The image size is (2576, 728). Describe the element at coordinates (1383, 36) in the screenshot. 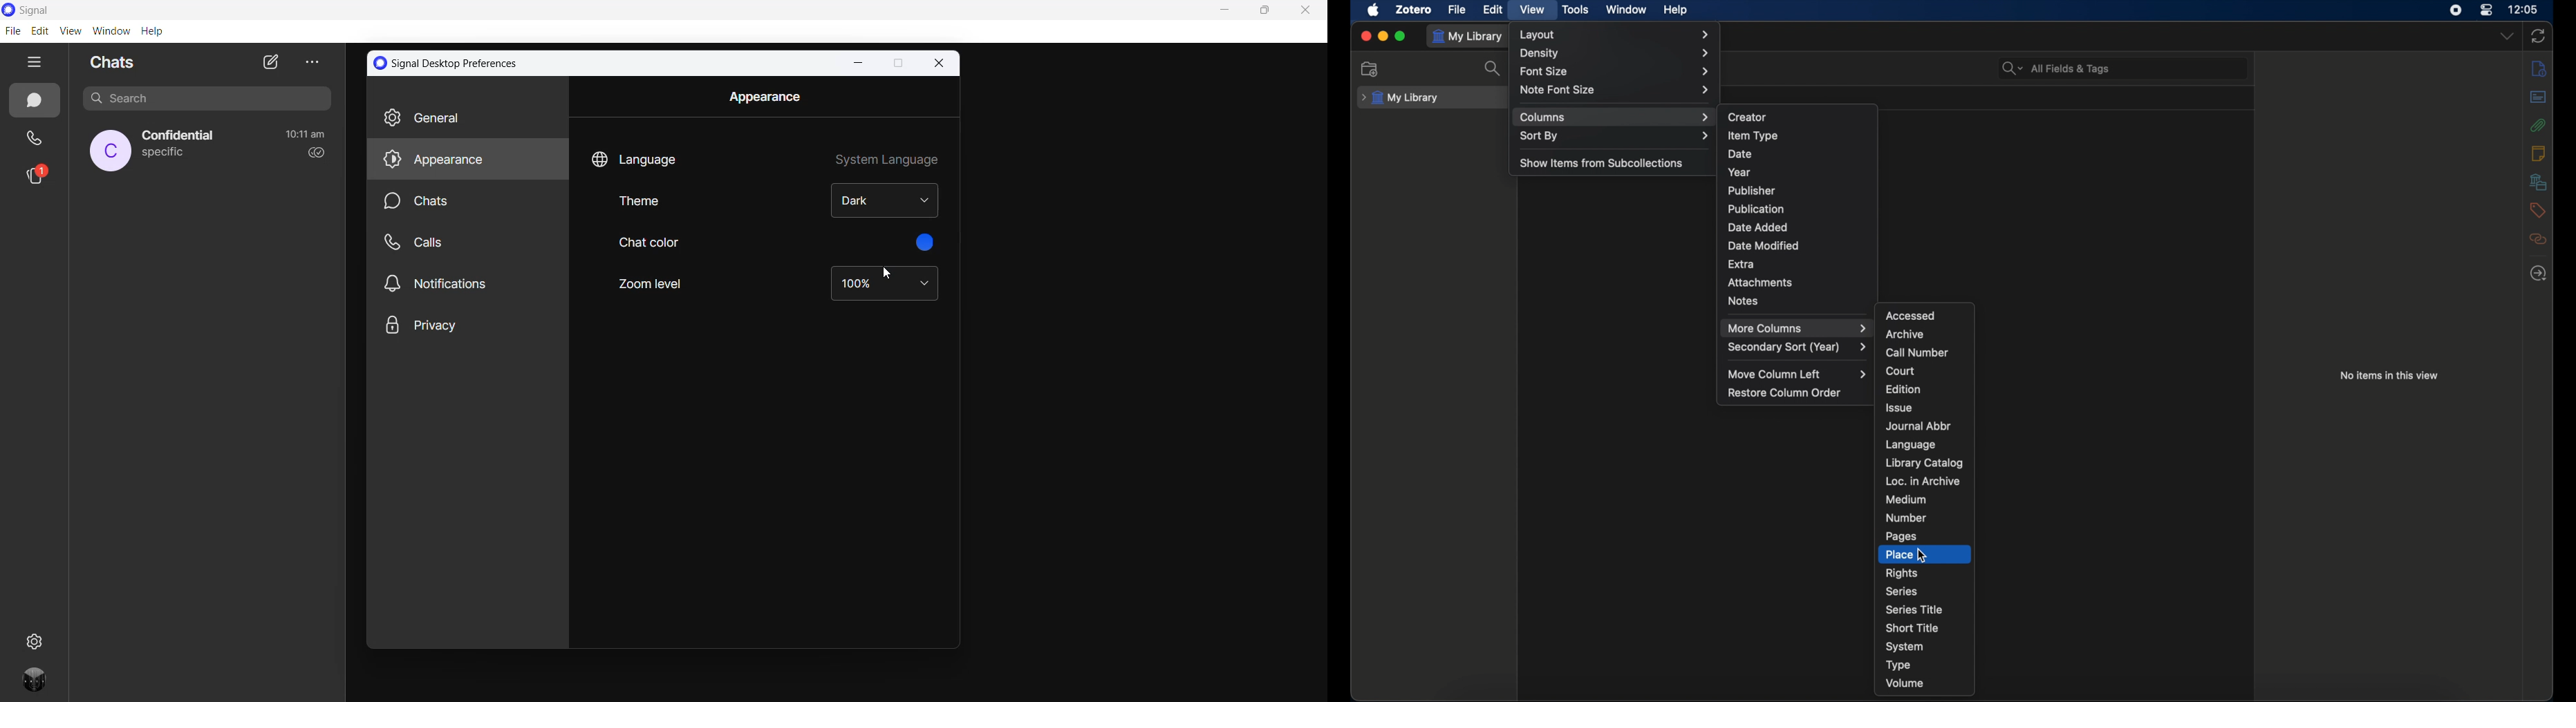

I see `minimize` at that location.